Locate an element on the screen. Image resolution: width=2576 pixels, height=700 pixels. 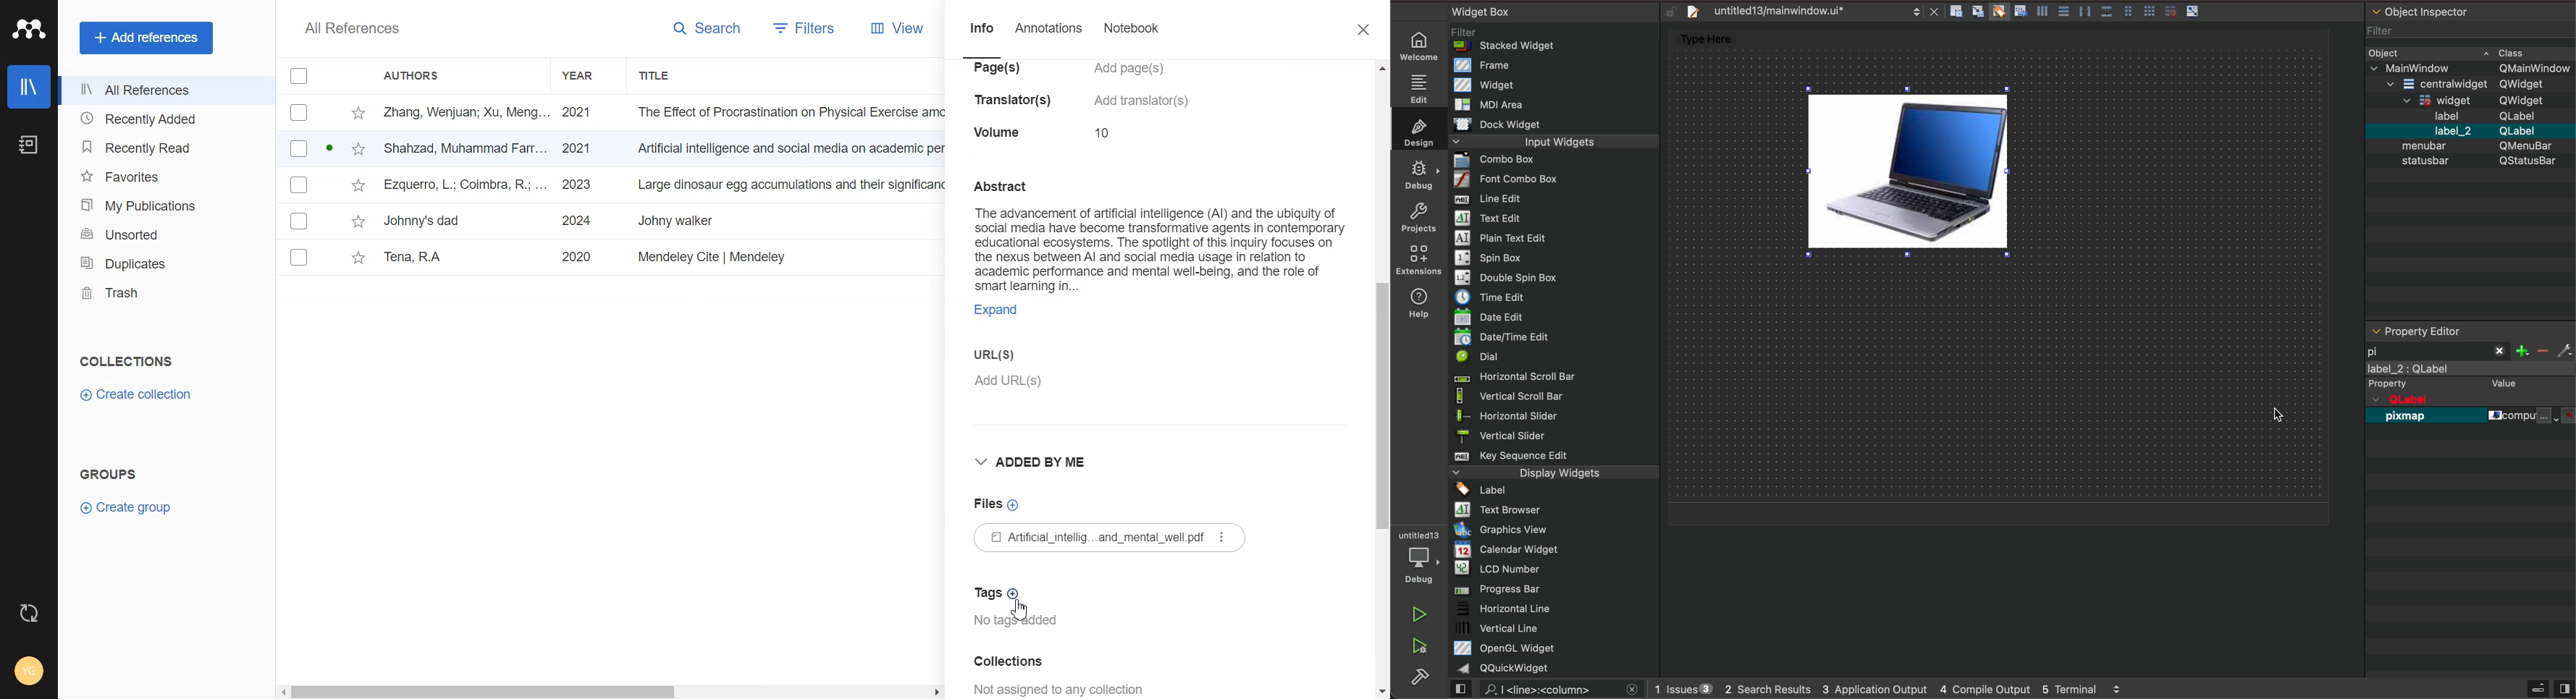
Unsorted is located at coordinates (164, 233).